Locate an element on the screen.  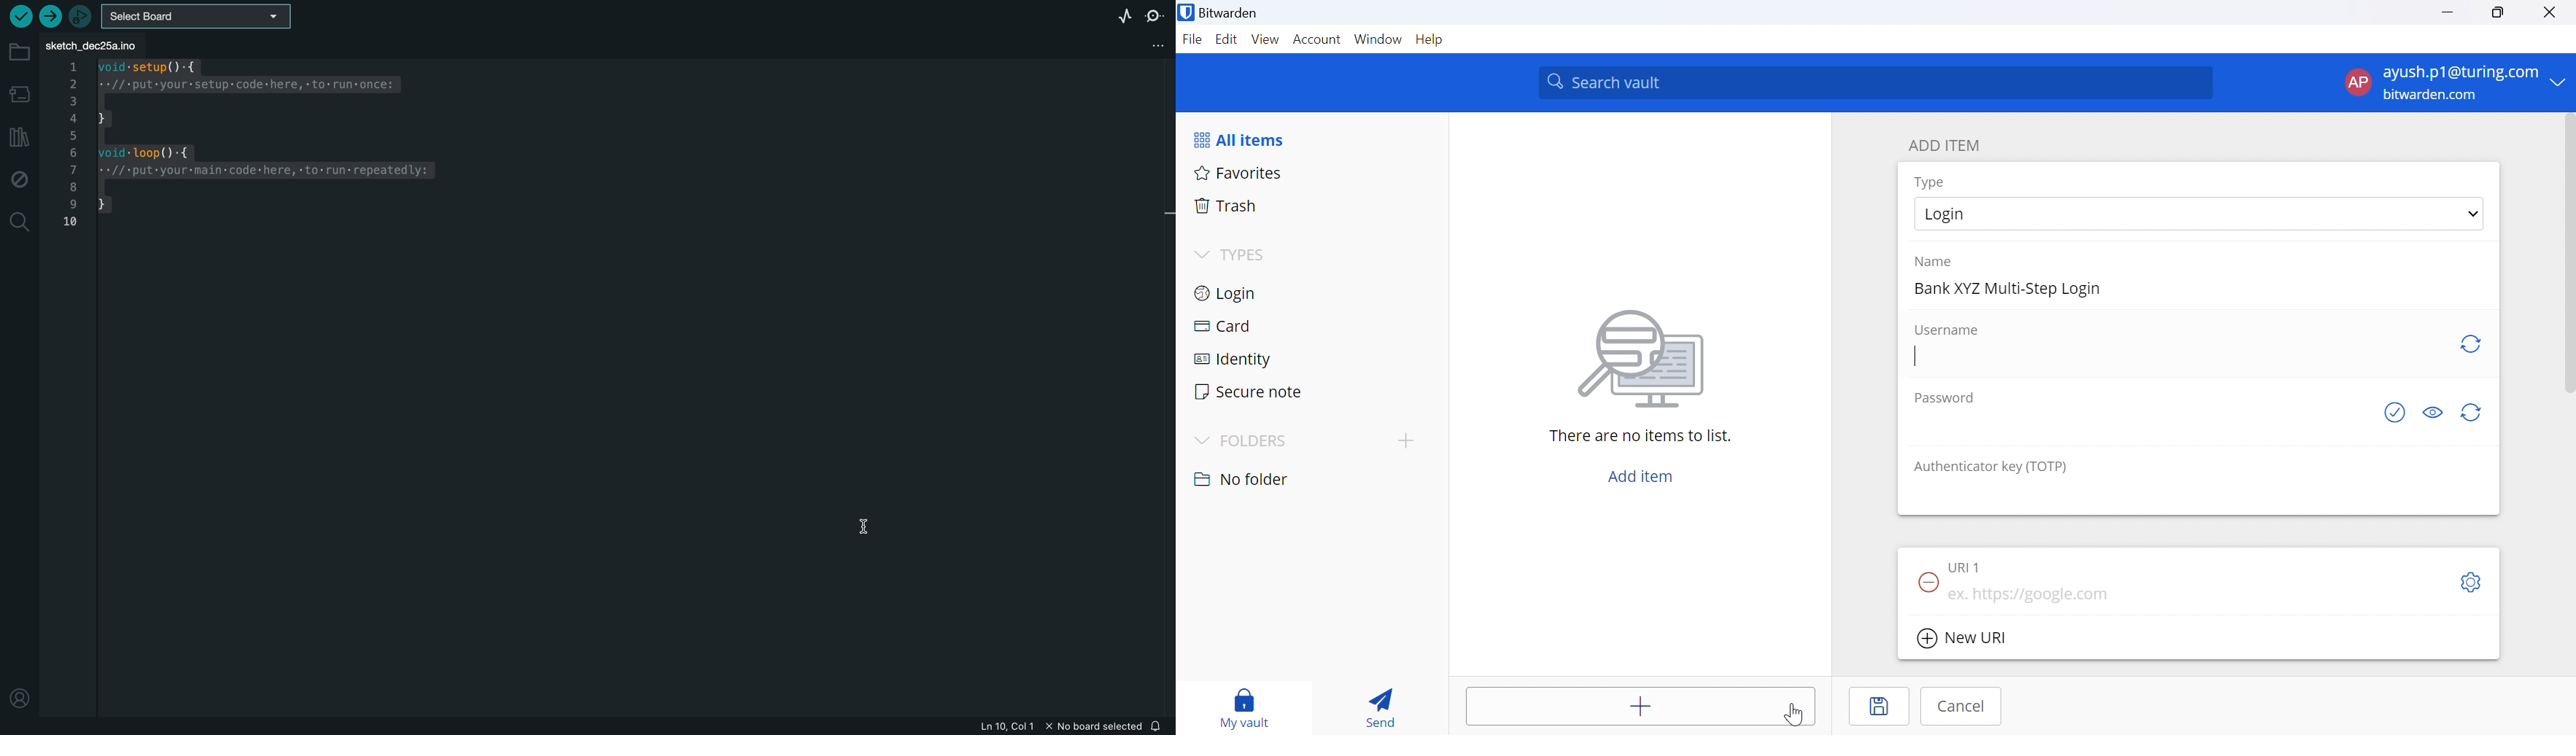
Edit is located at coordinates (1225, 39).